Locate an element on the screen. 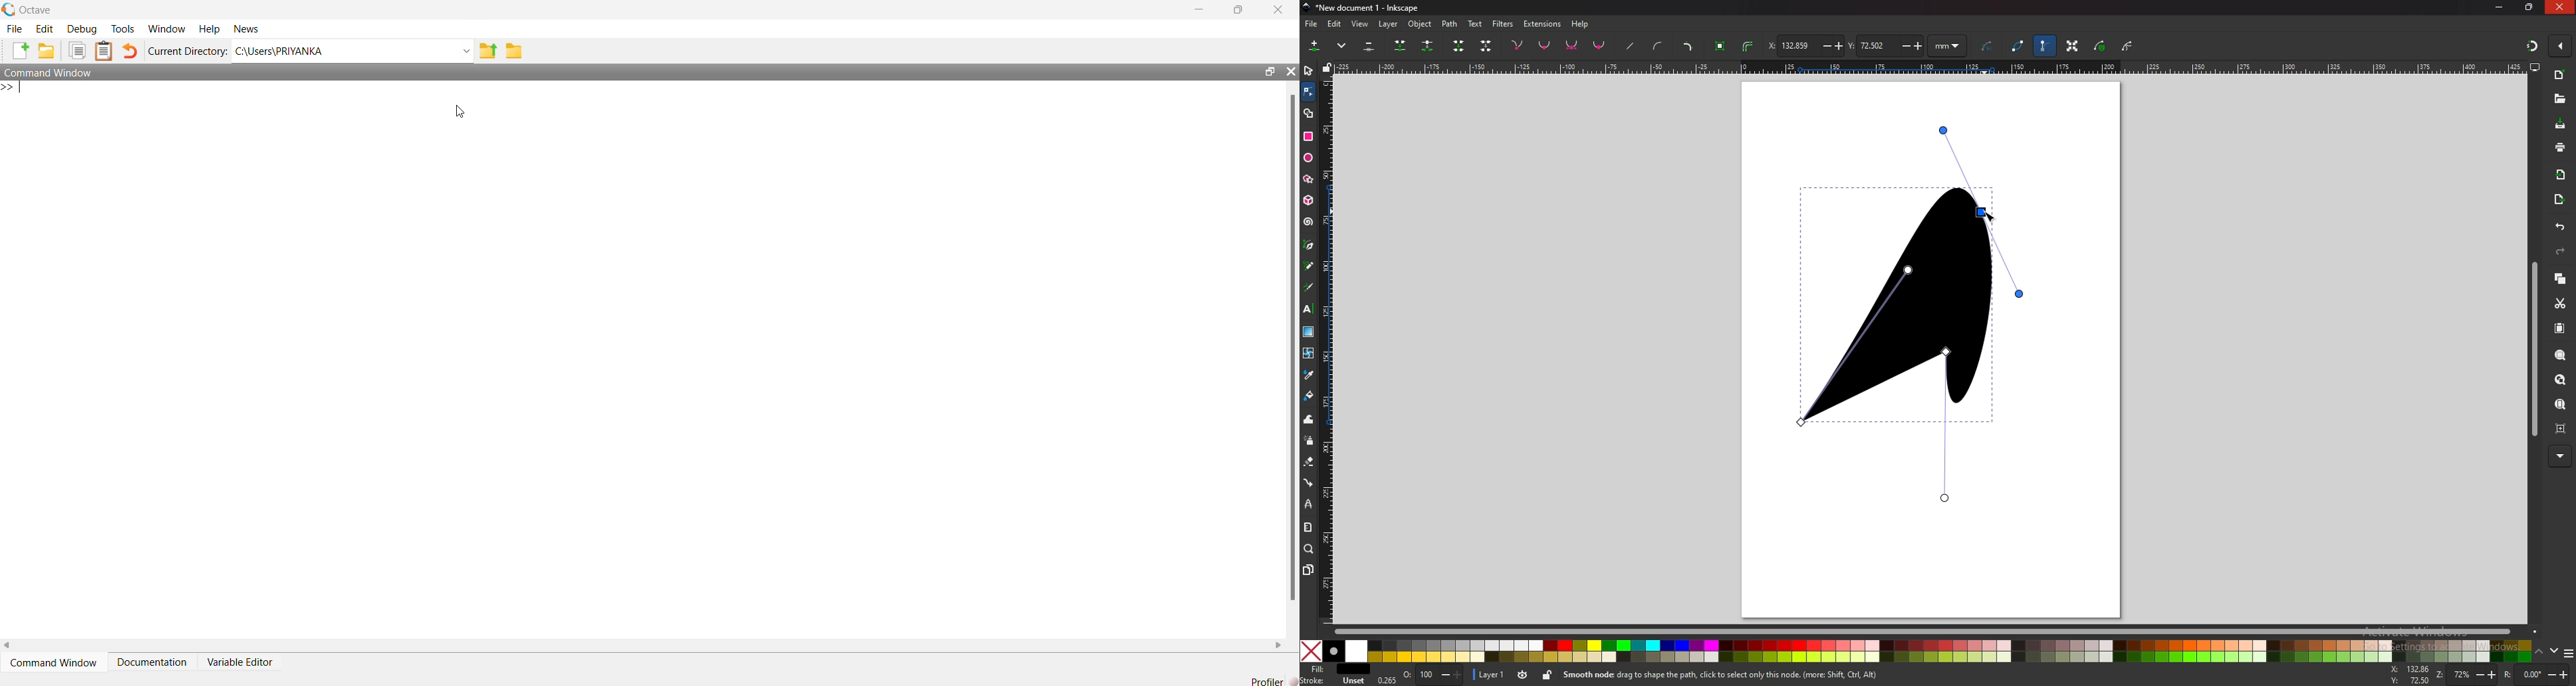  vertical scale is located at coordinates (1328, 350).